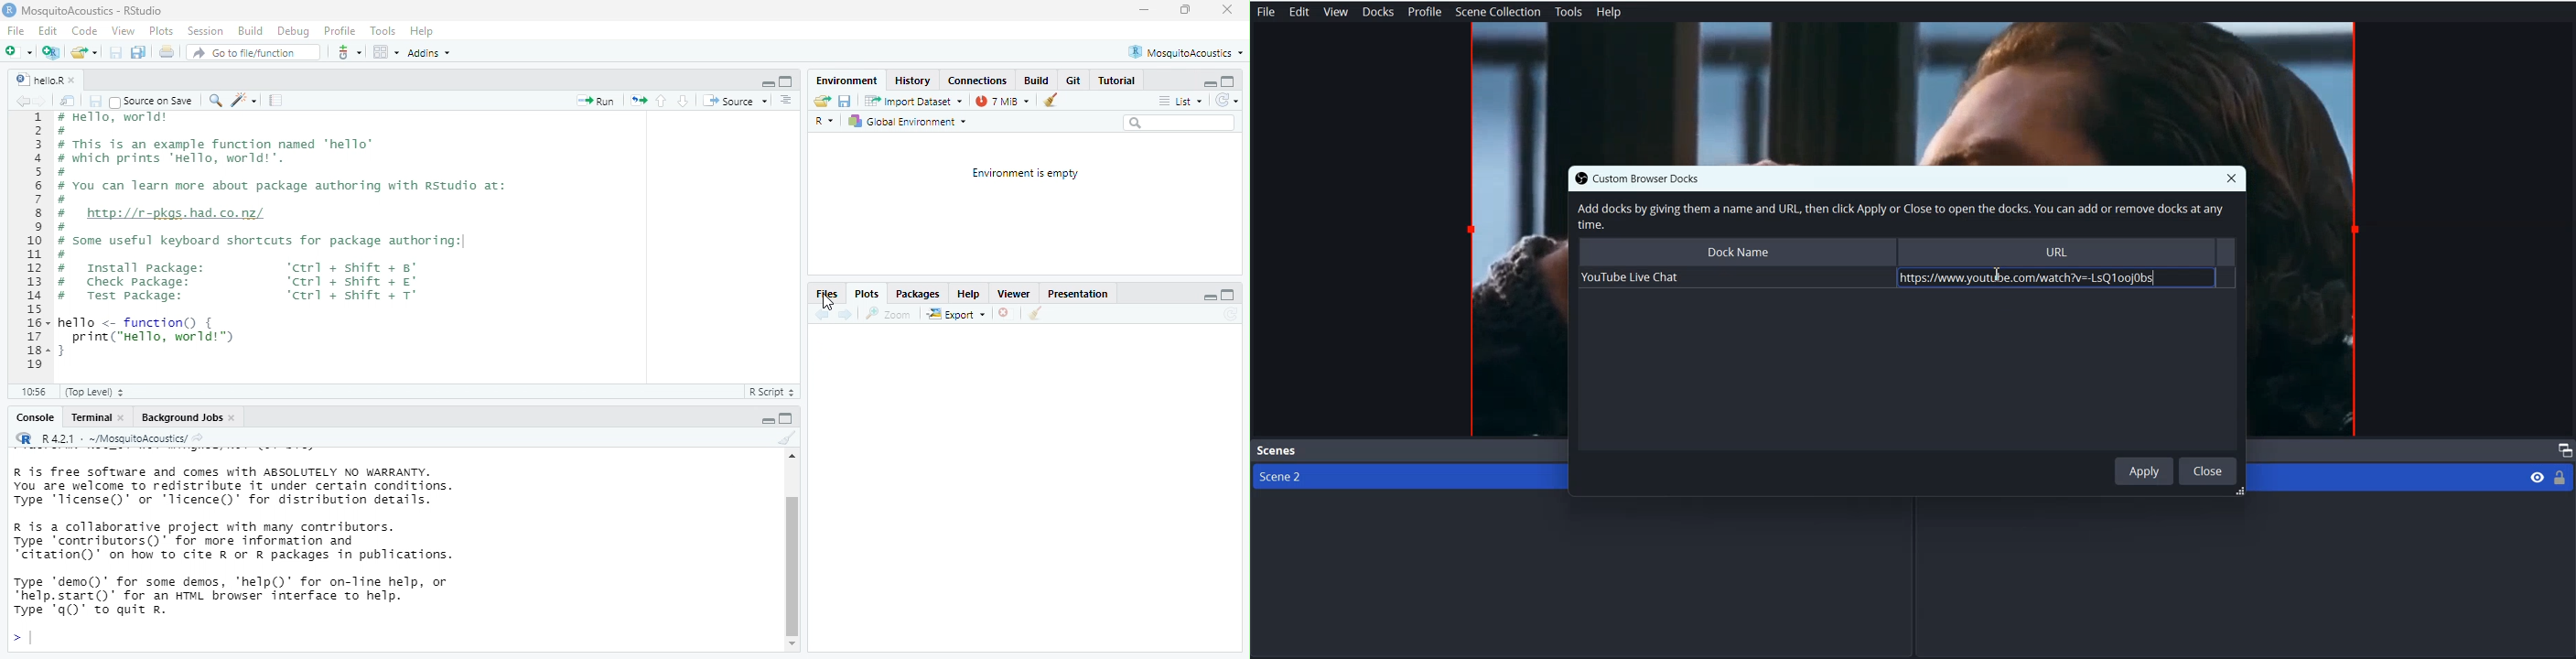 The width and height of the screenshot is (2576, 672). What do you see at coordinates (83, 31) in the screenshot?
I see `Code` at bounding box center [83, 31].